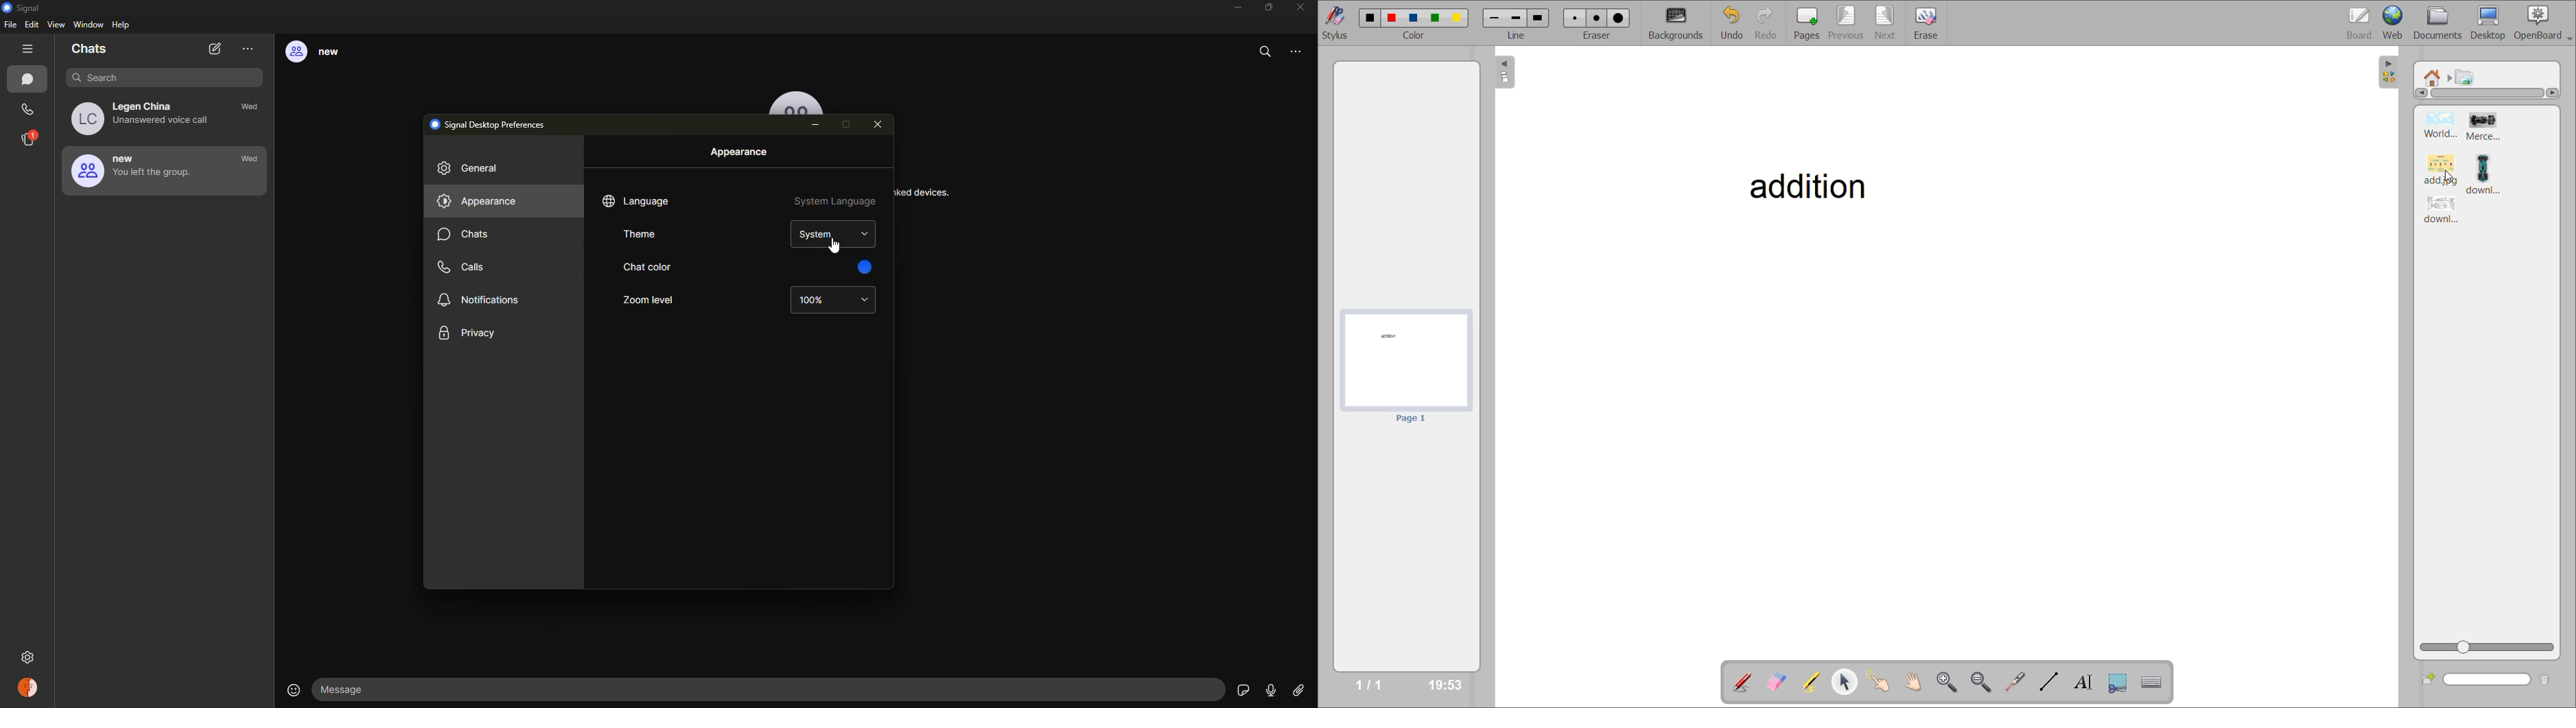 The width and height of the screenshot is (2576, 728). I want to click on line 2, so click(1516, 20).